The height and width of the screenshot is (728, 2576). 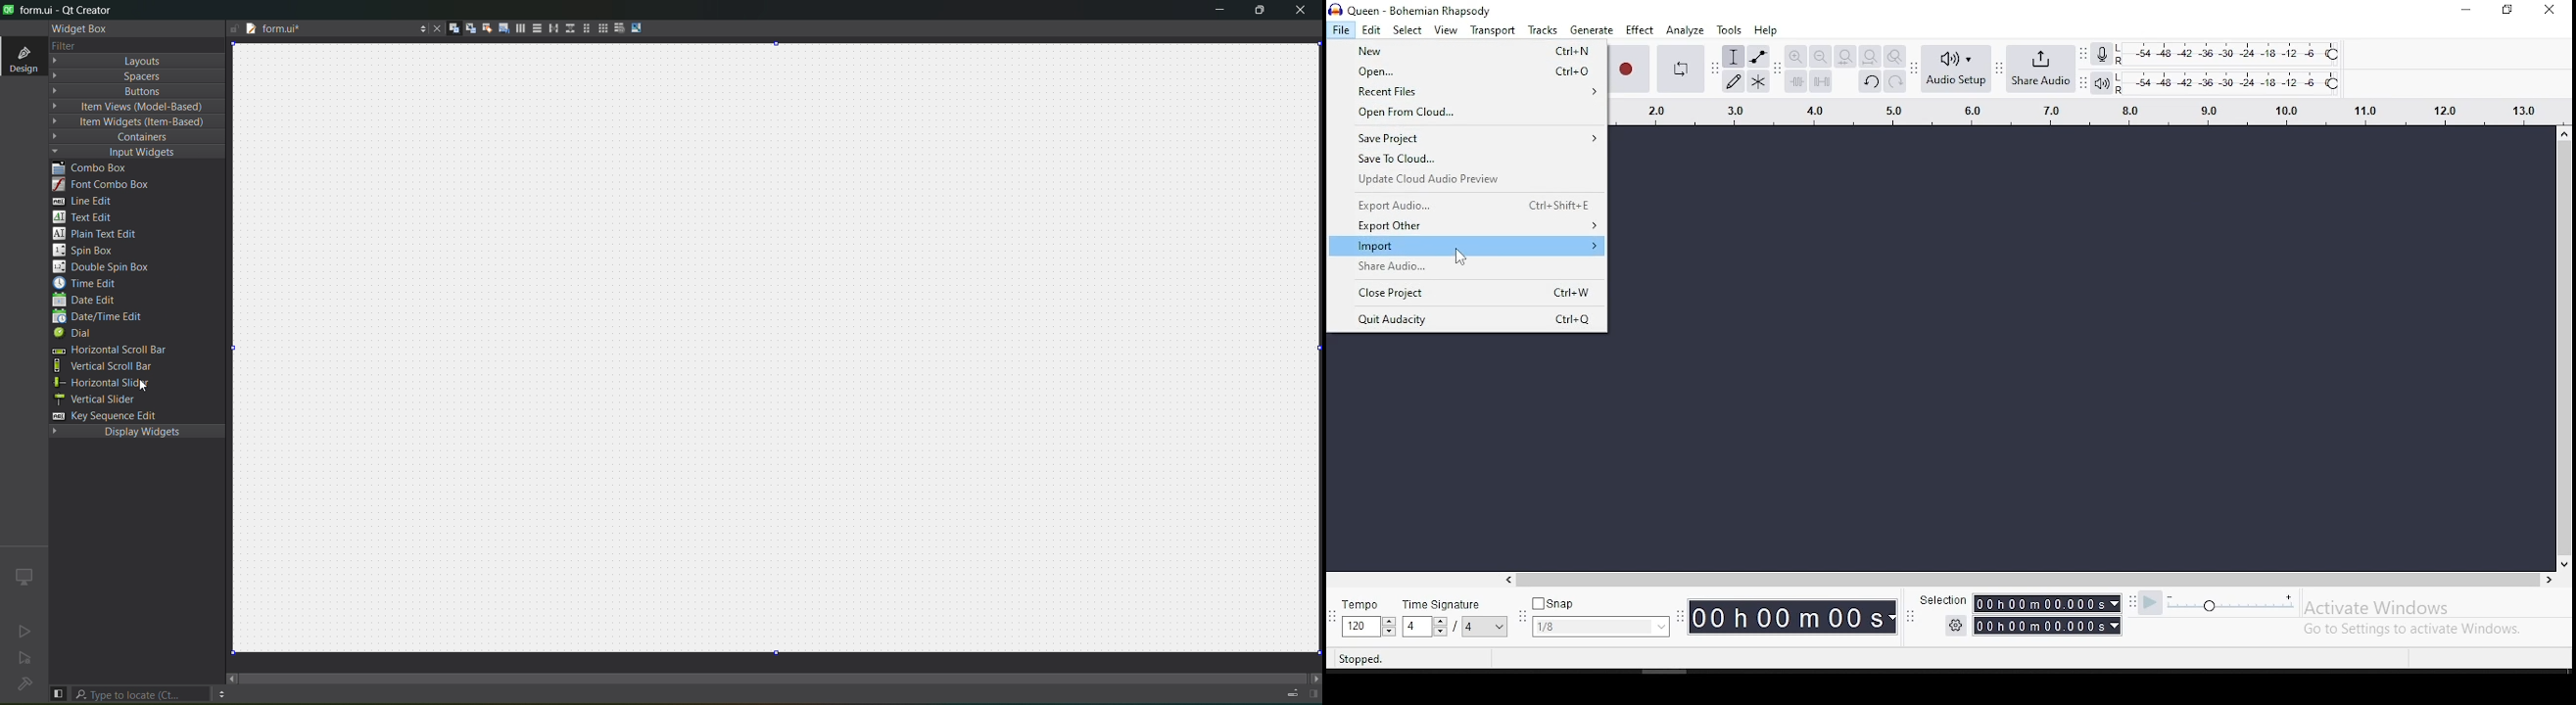 I want to click on spaces, so click(x=118, y=76).